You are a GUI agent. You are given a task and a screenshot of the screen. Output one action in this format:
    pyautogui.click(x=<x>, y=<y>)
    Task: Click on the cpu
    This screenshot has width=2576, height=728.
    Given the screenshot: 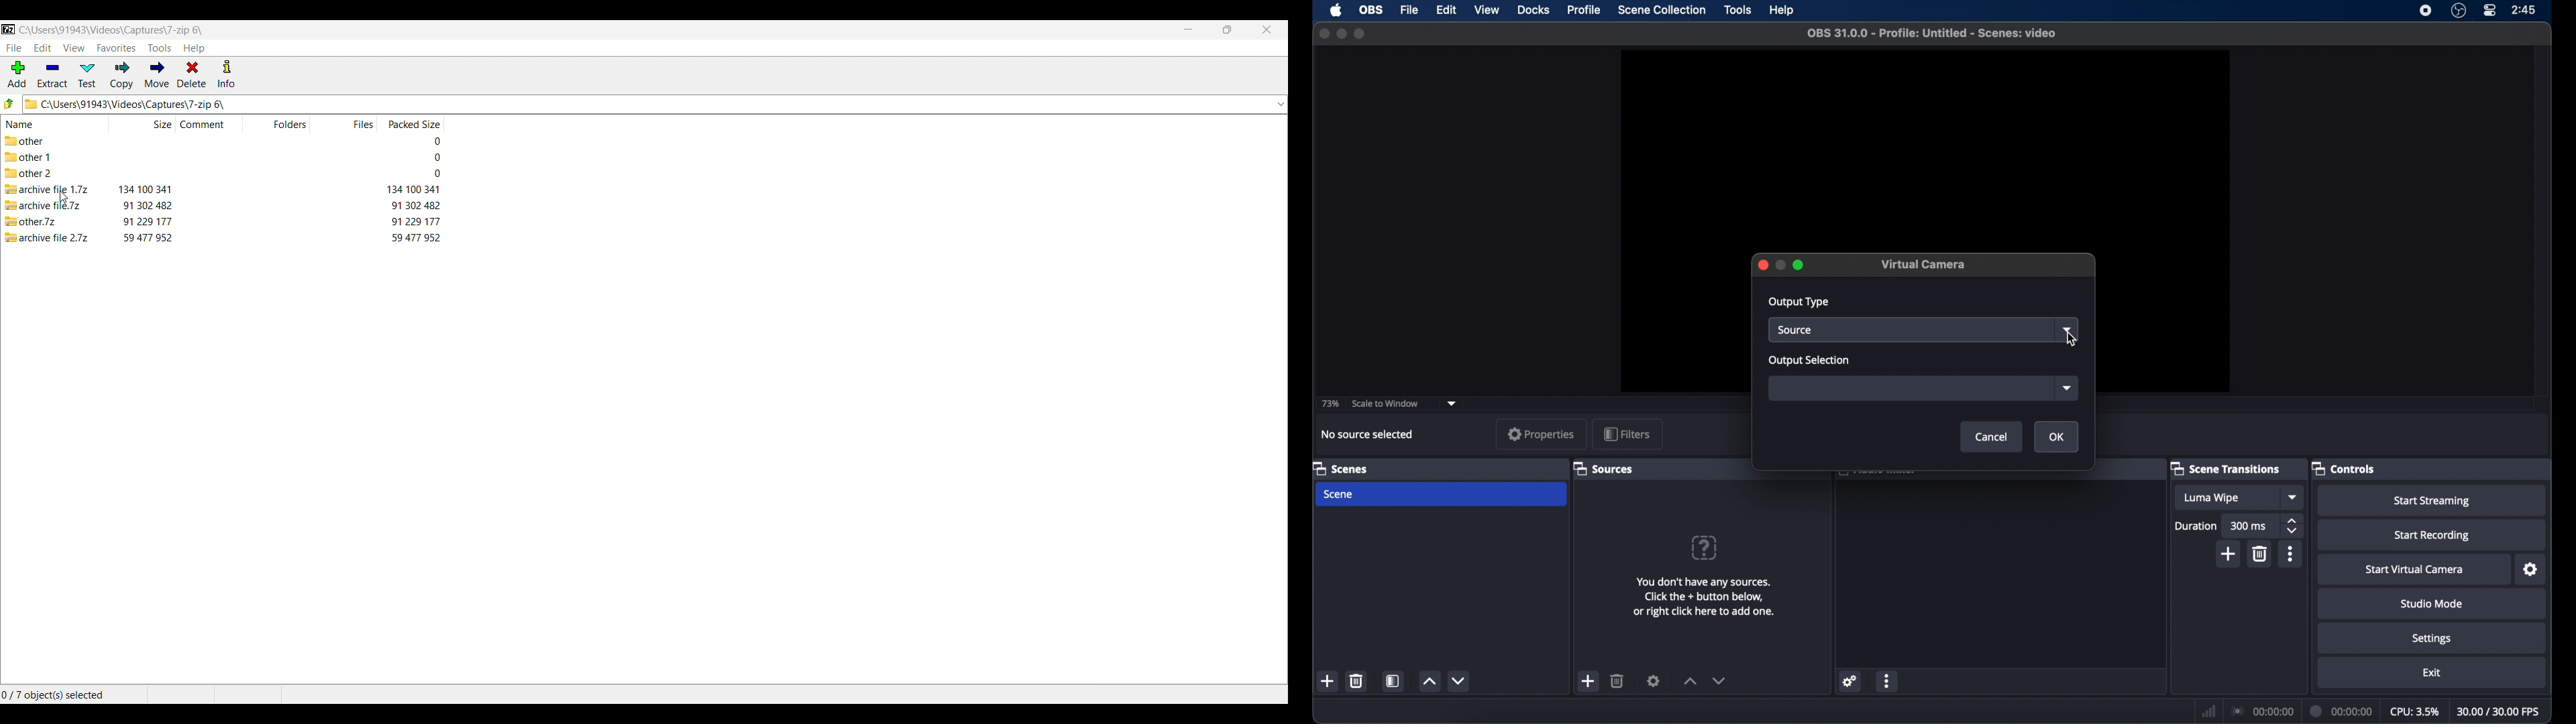 What is the action you would take?
    pyautogui.click(x=2414, y=711)
    